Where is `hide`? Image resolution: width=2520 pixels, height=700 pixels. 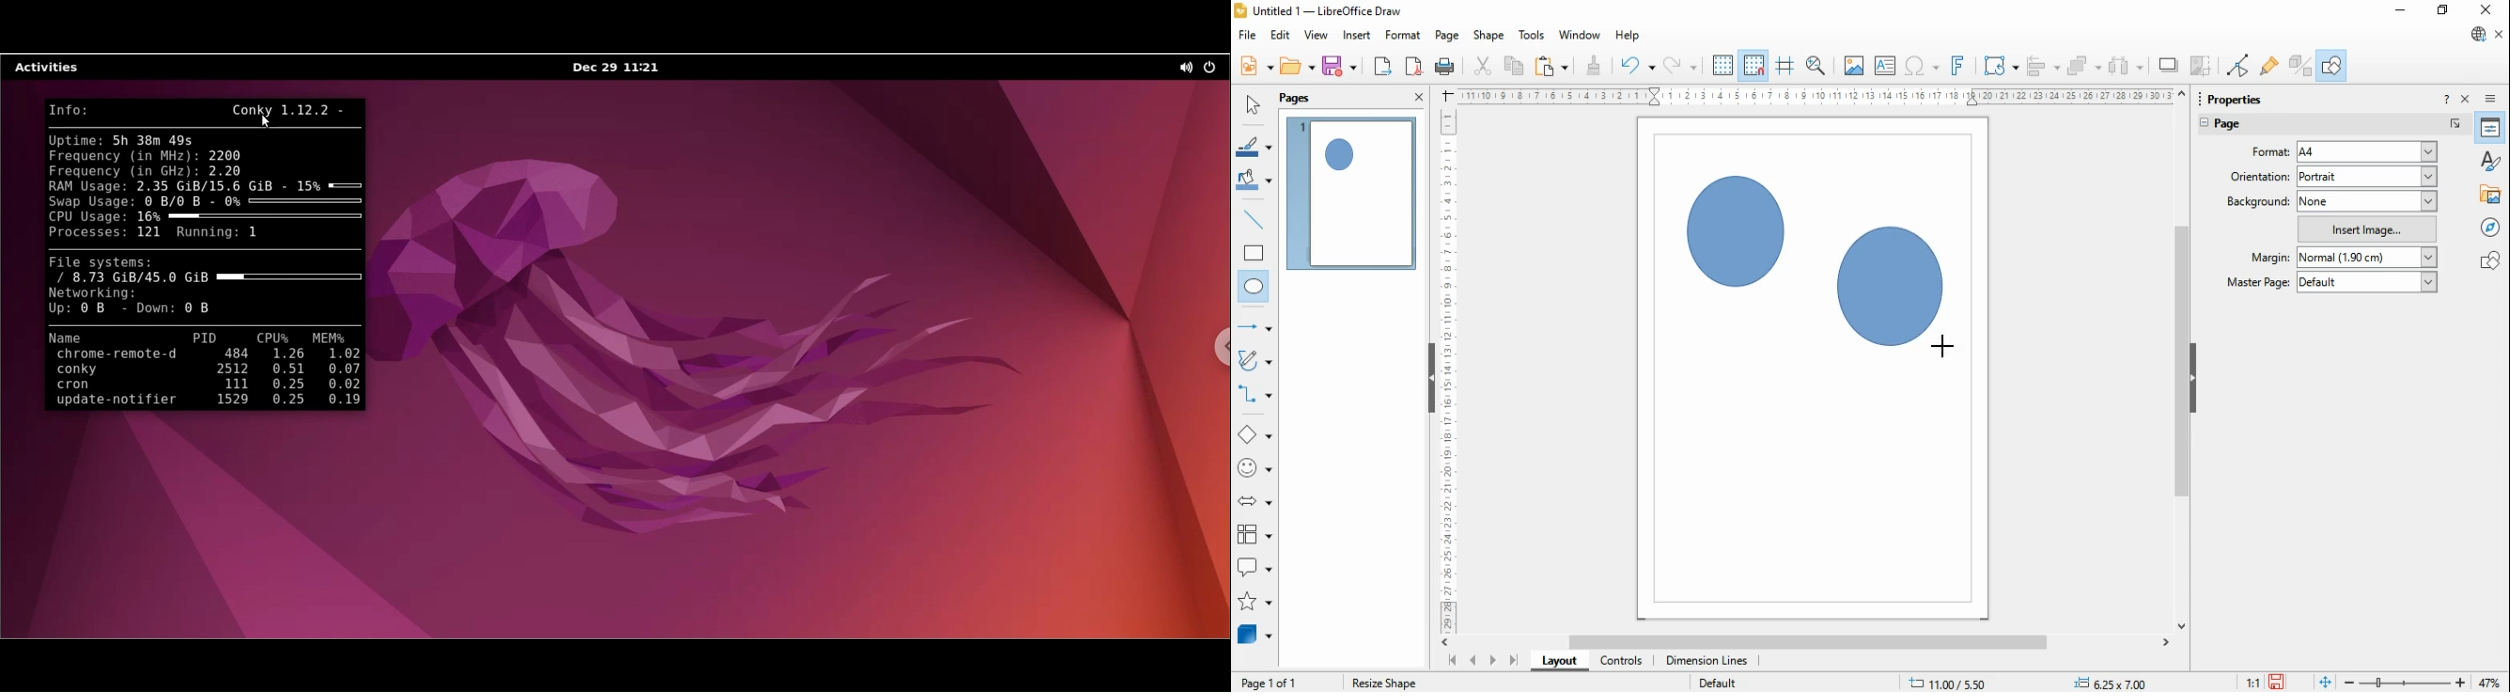 hide is located at coordinates (2192, 379).